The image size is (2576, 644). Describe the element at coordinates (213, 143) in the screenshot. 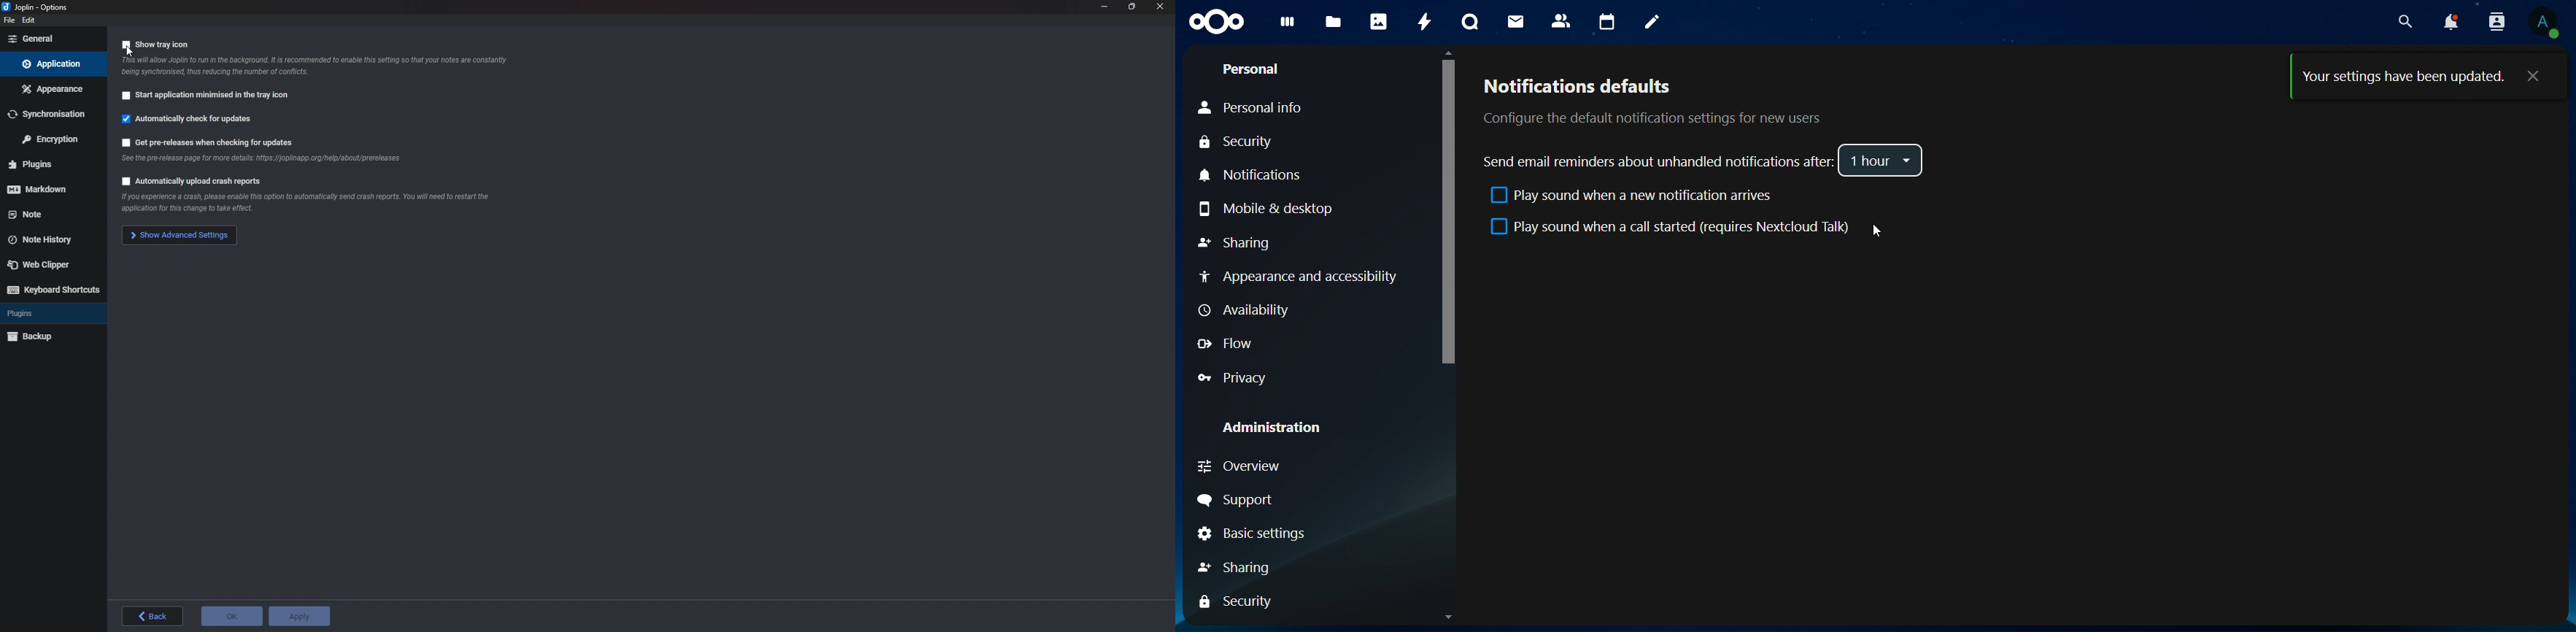

I see `Get pre releases when checking for updates` at that location.